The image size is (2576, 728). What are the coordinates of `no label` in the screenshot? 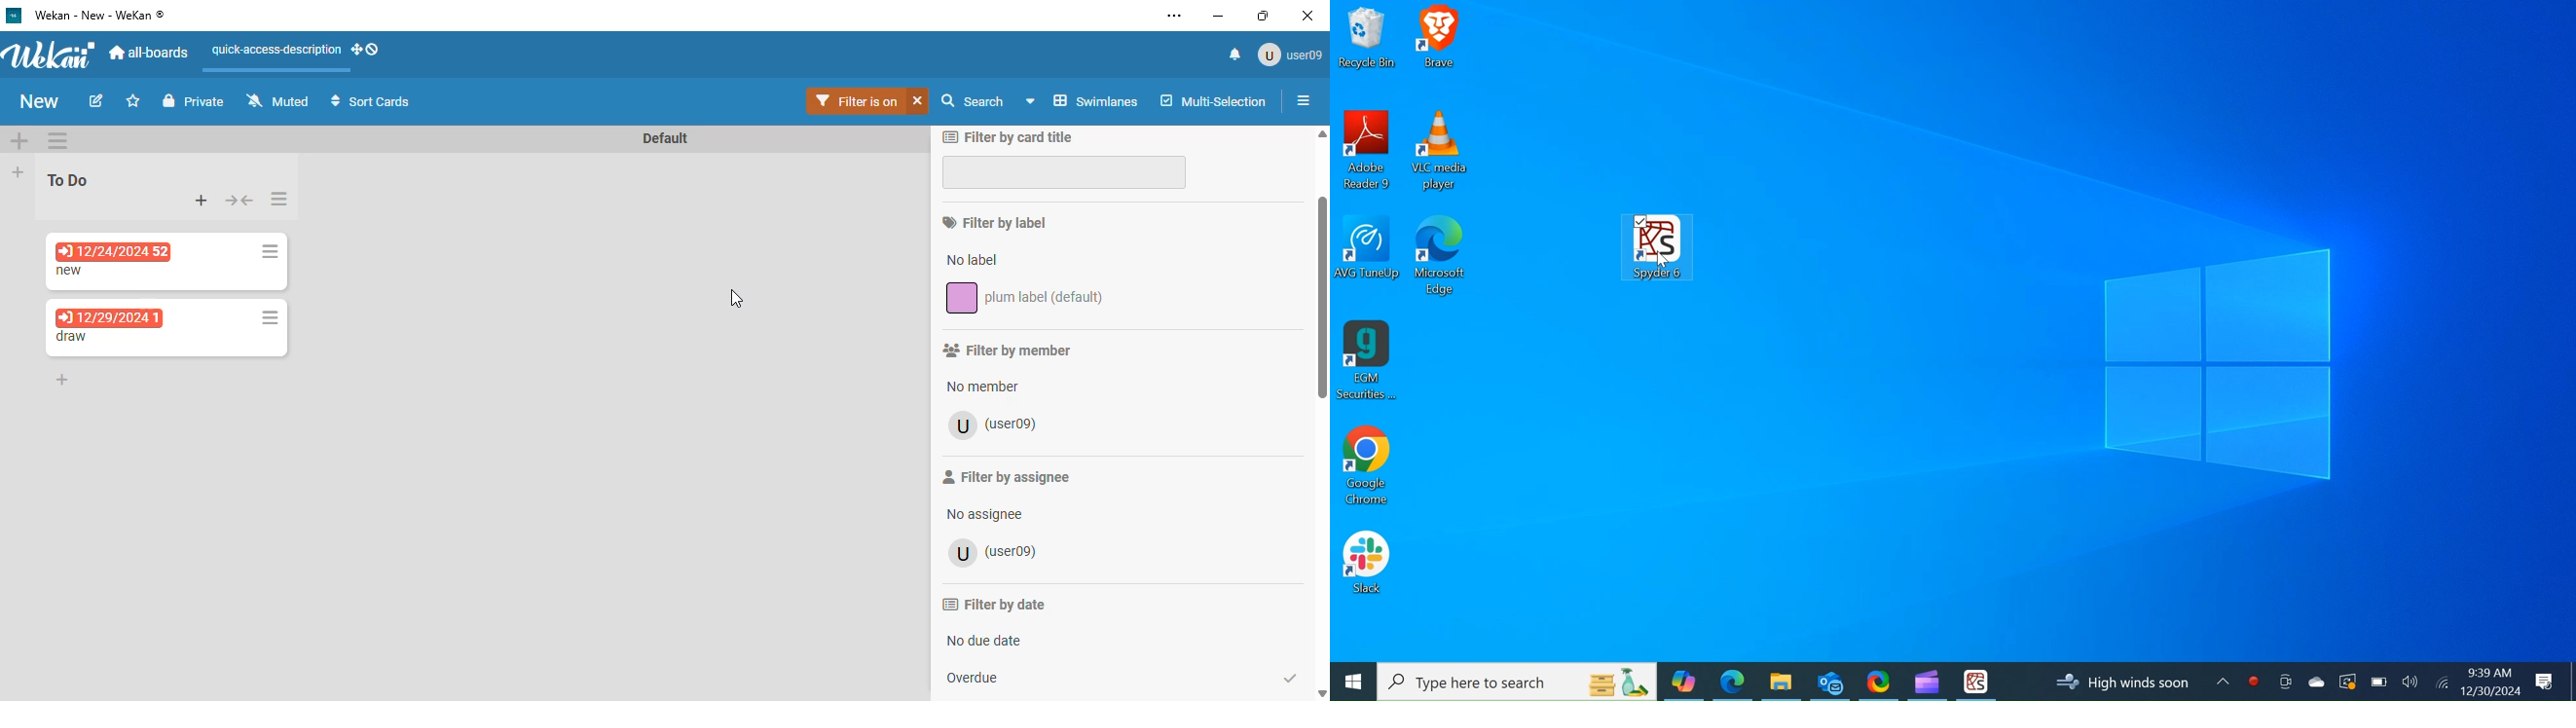 It's located at (971, 259).